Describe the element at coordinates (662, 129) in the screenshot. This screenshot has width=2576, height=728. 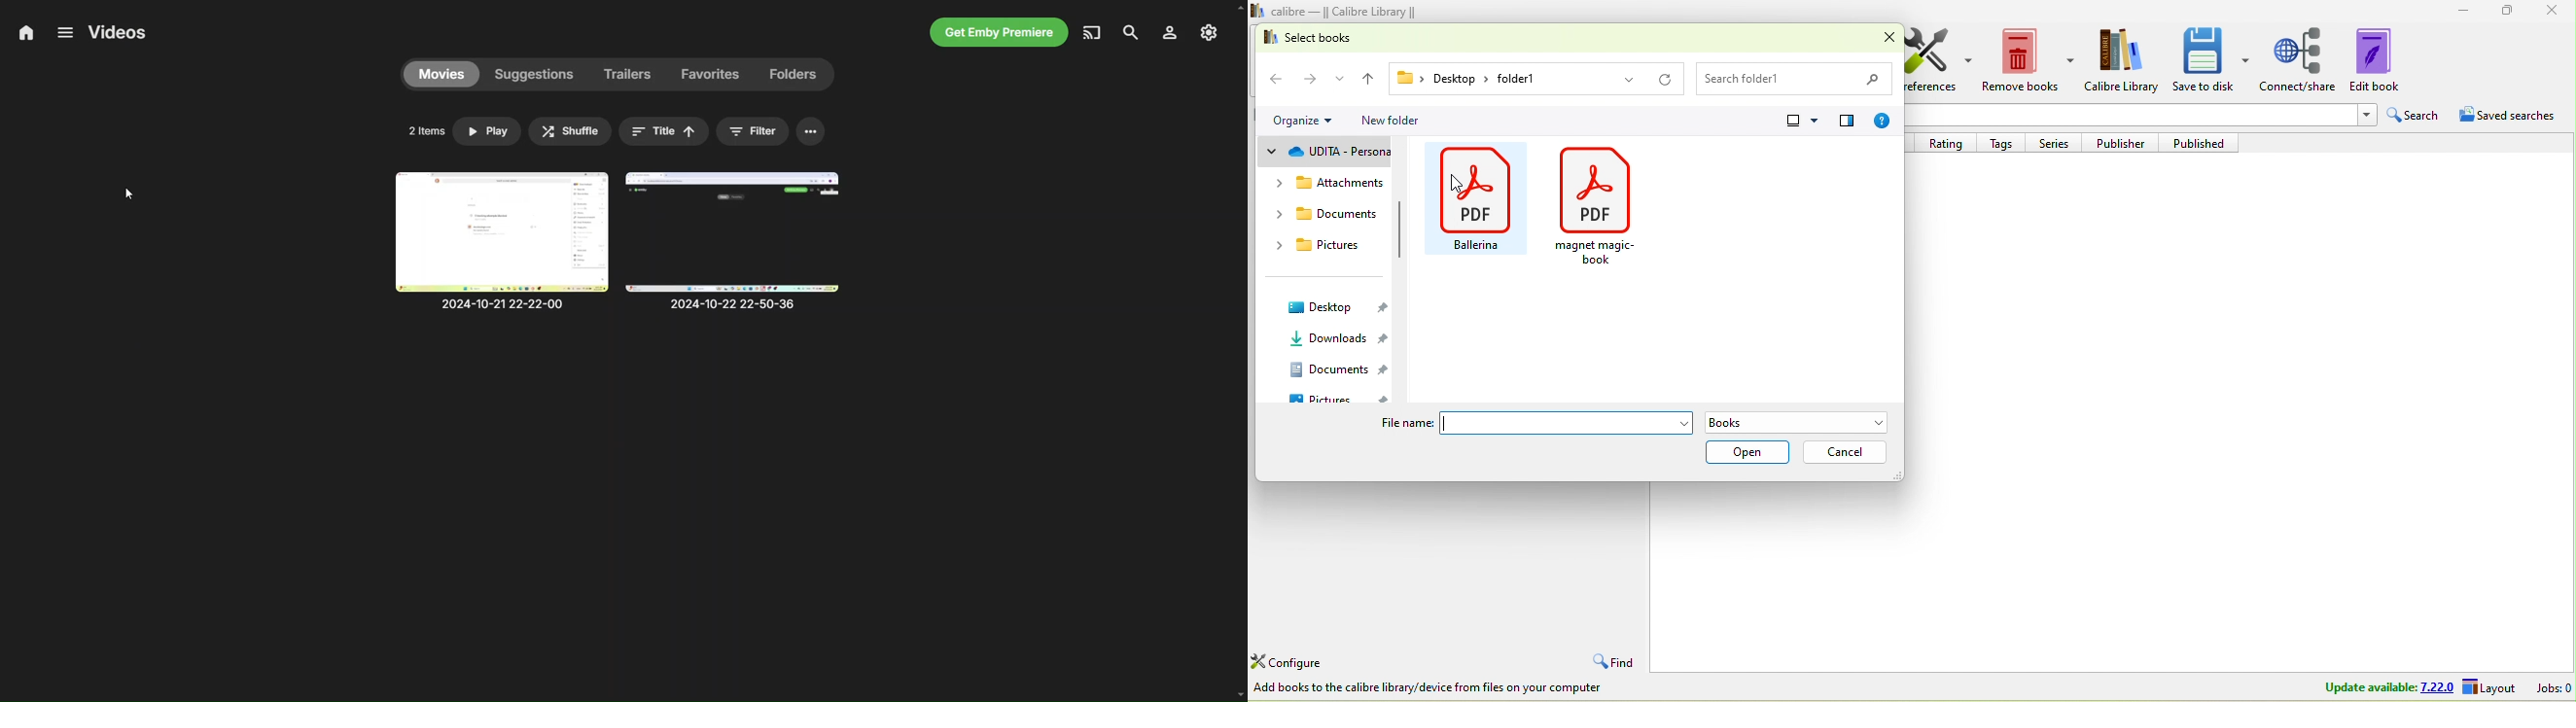
I see `title` at that location.